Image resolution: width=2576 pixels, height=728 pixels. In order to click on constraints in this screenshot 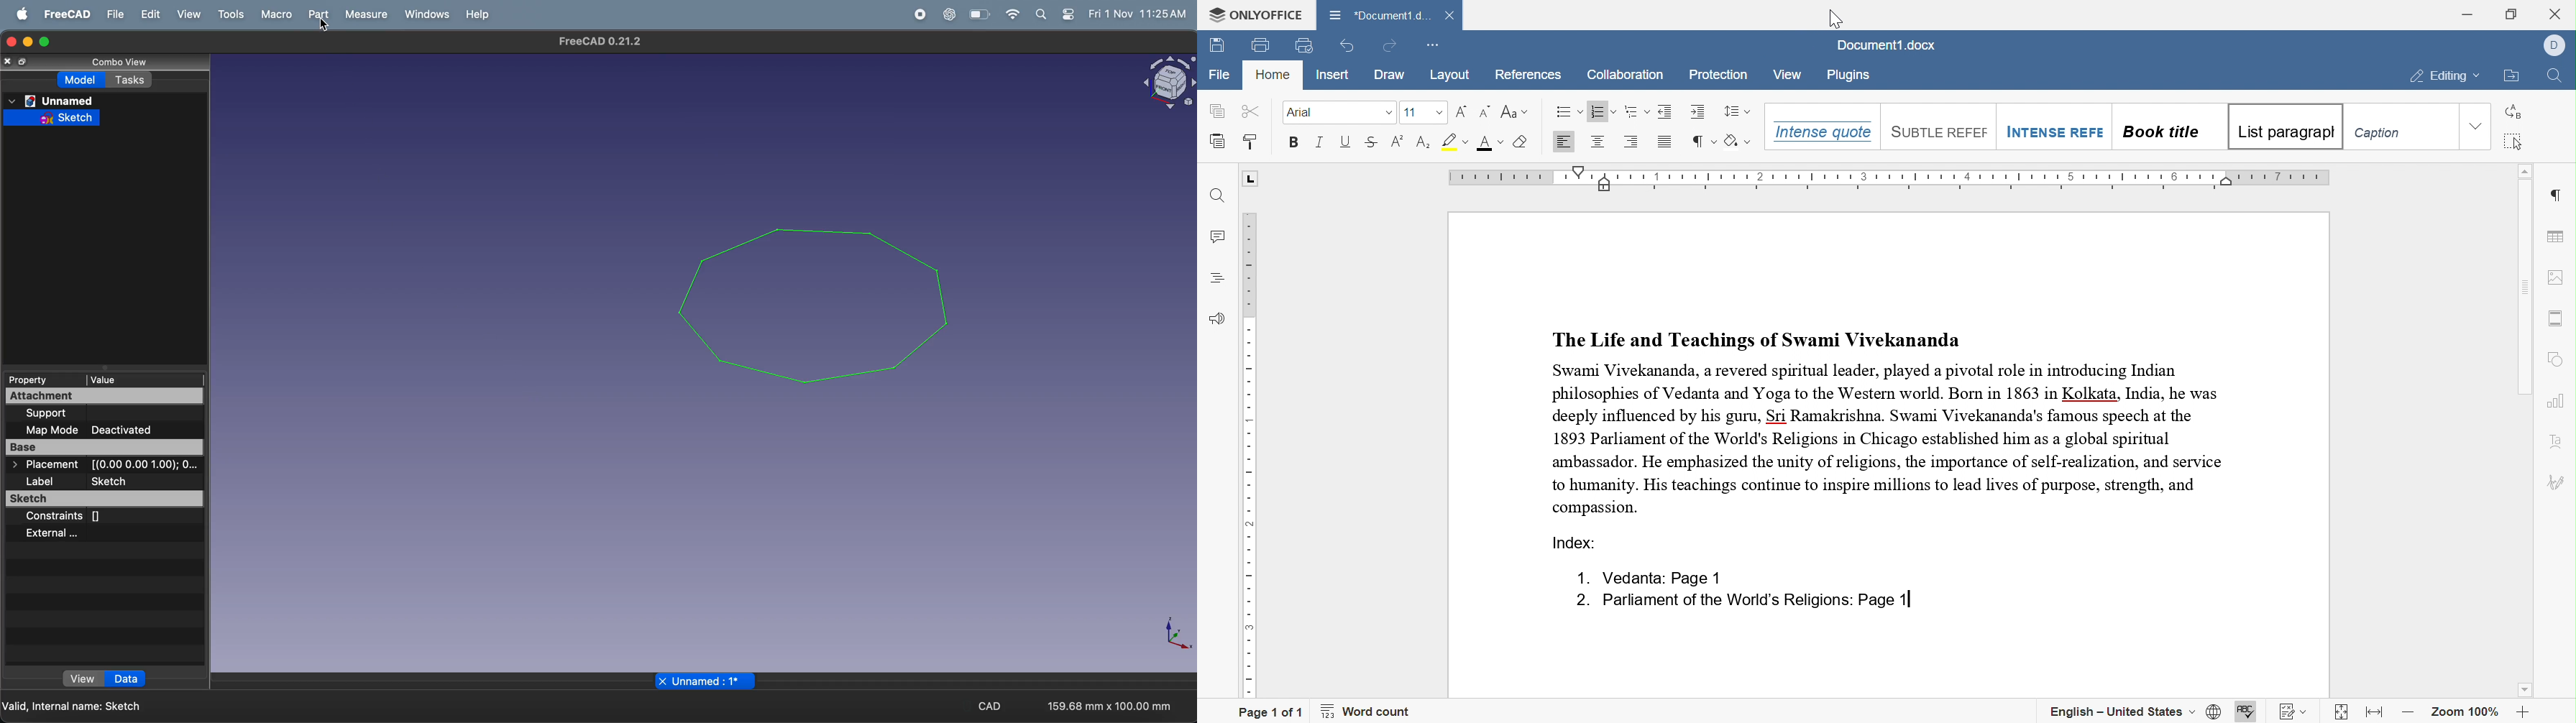, I will do `click(82, 515)`.